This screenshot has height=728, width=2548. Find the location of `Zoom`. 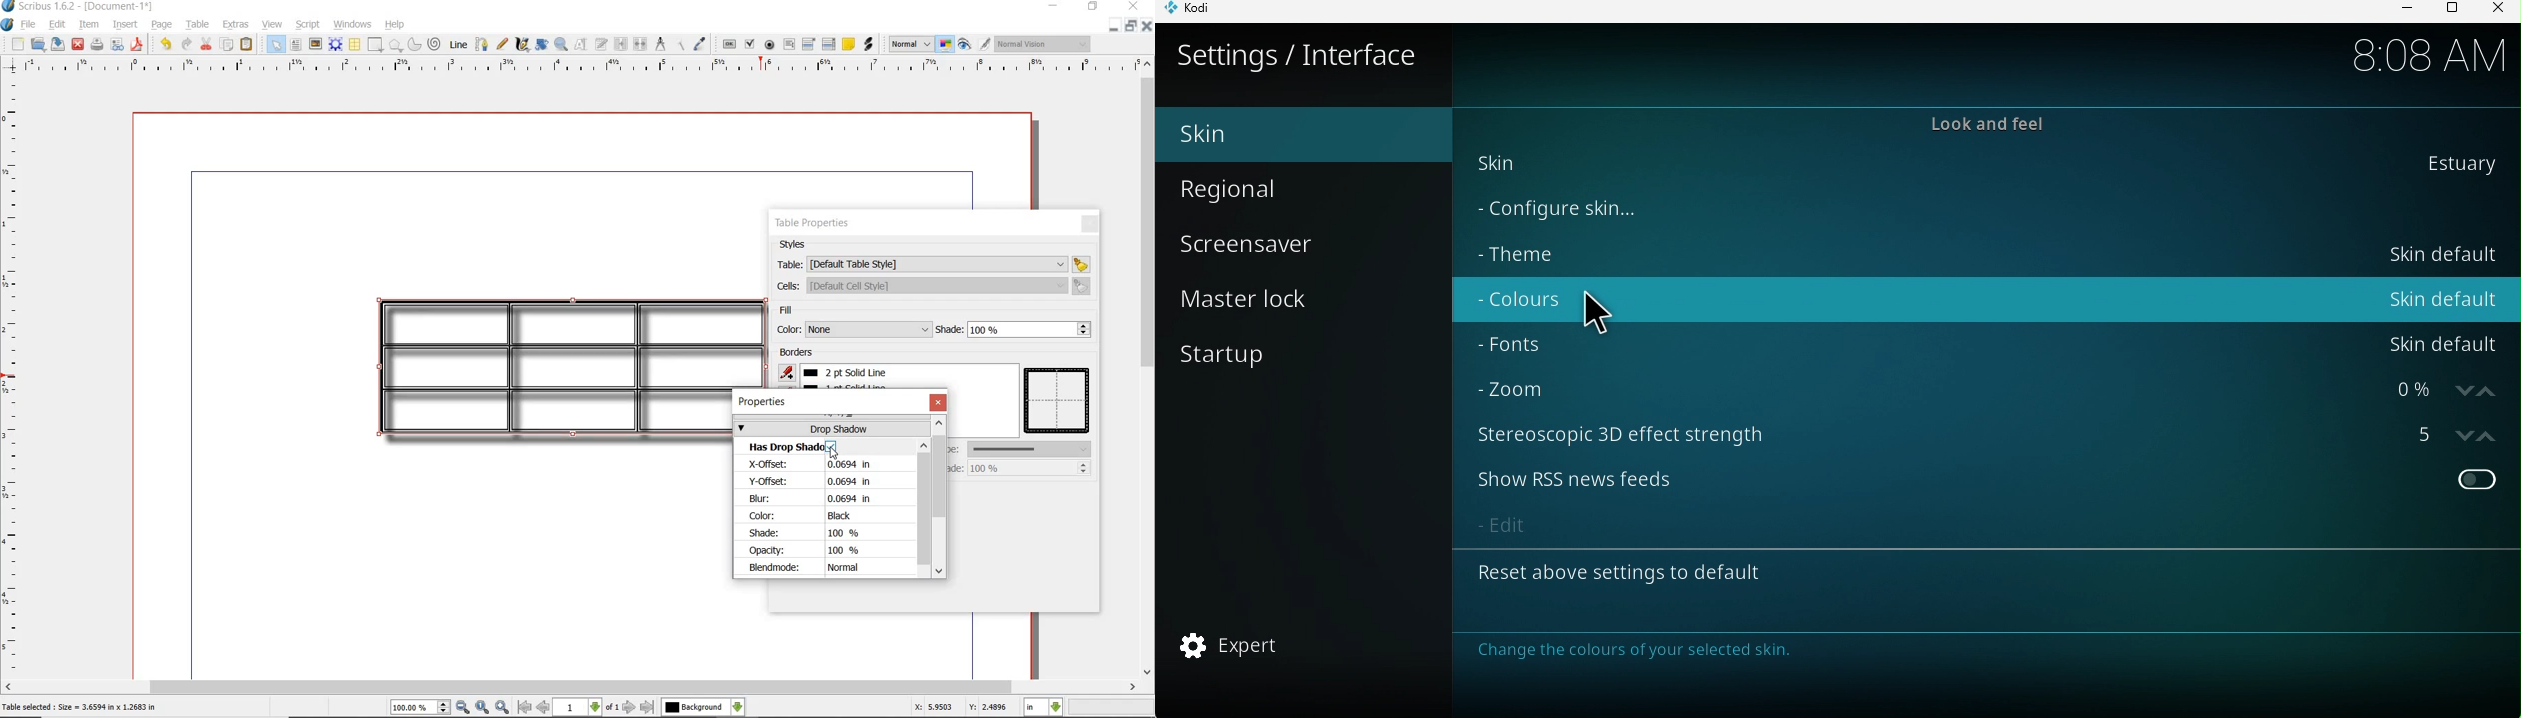

Zoom is located at coordinates (1975, 389).